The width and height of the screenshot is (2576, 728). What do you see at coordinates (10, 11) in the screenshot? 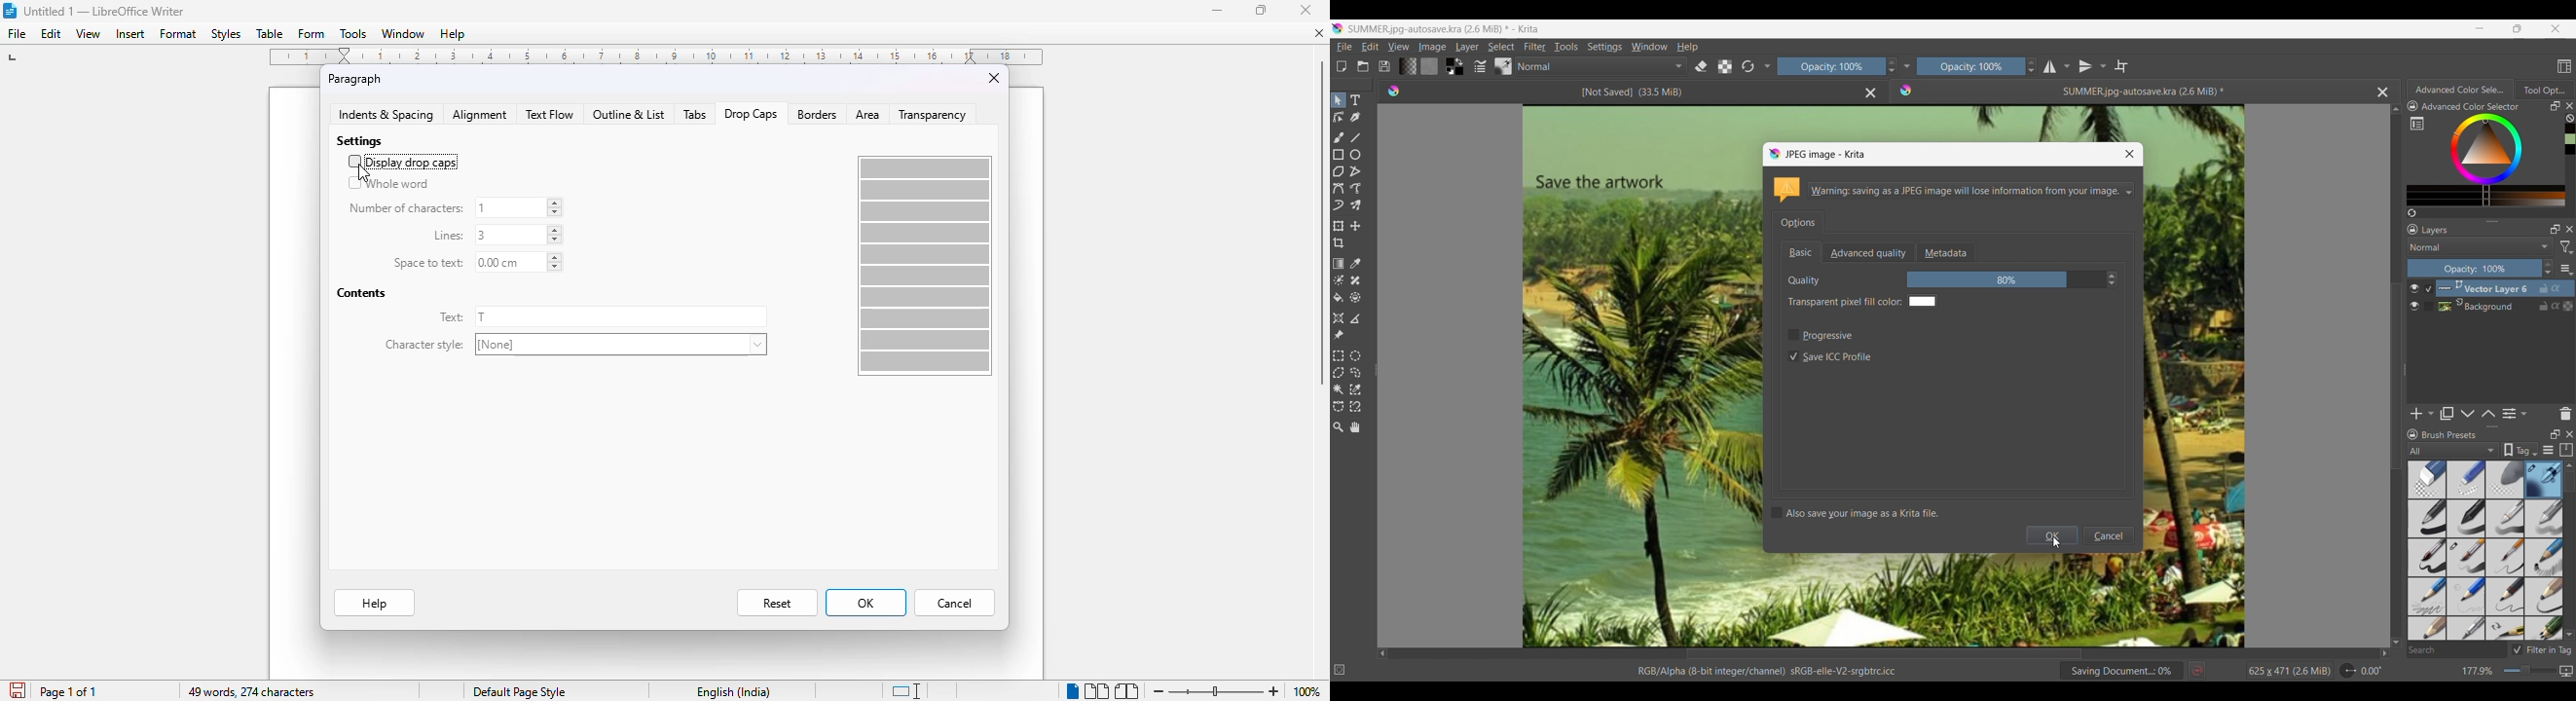
I see `logo` at bounding box center [10, 11].